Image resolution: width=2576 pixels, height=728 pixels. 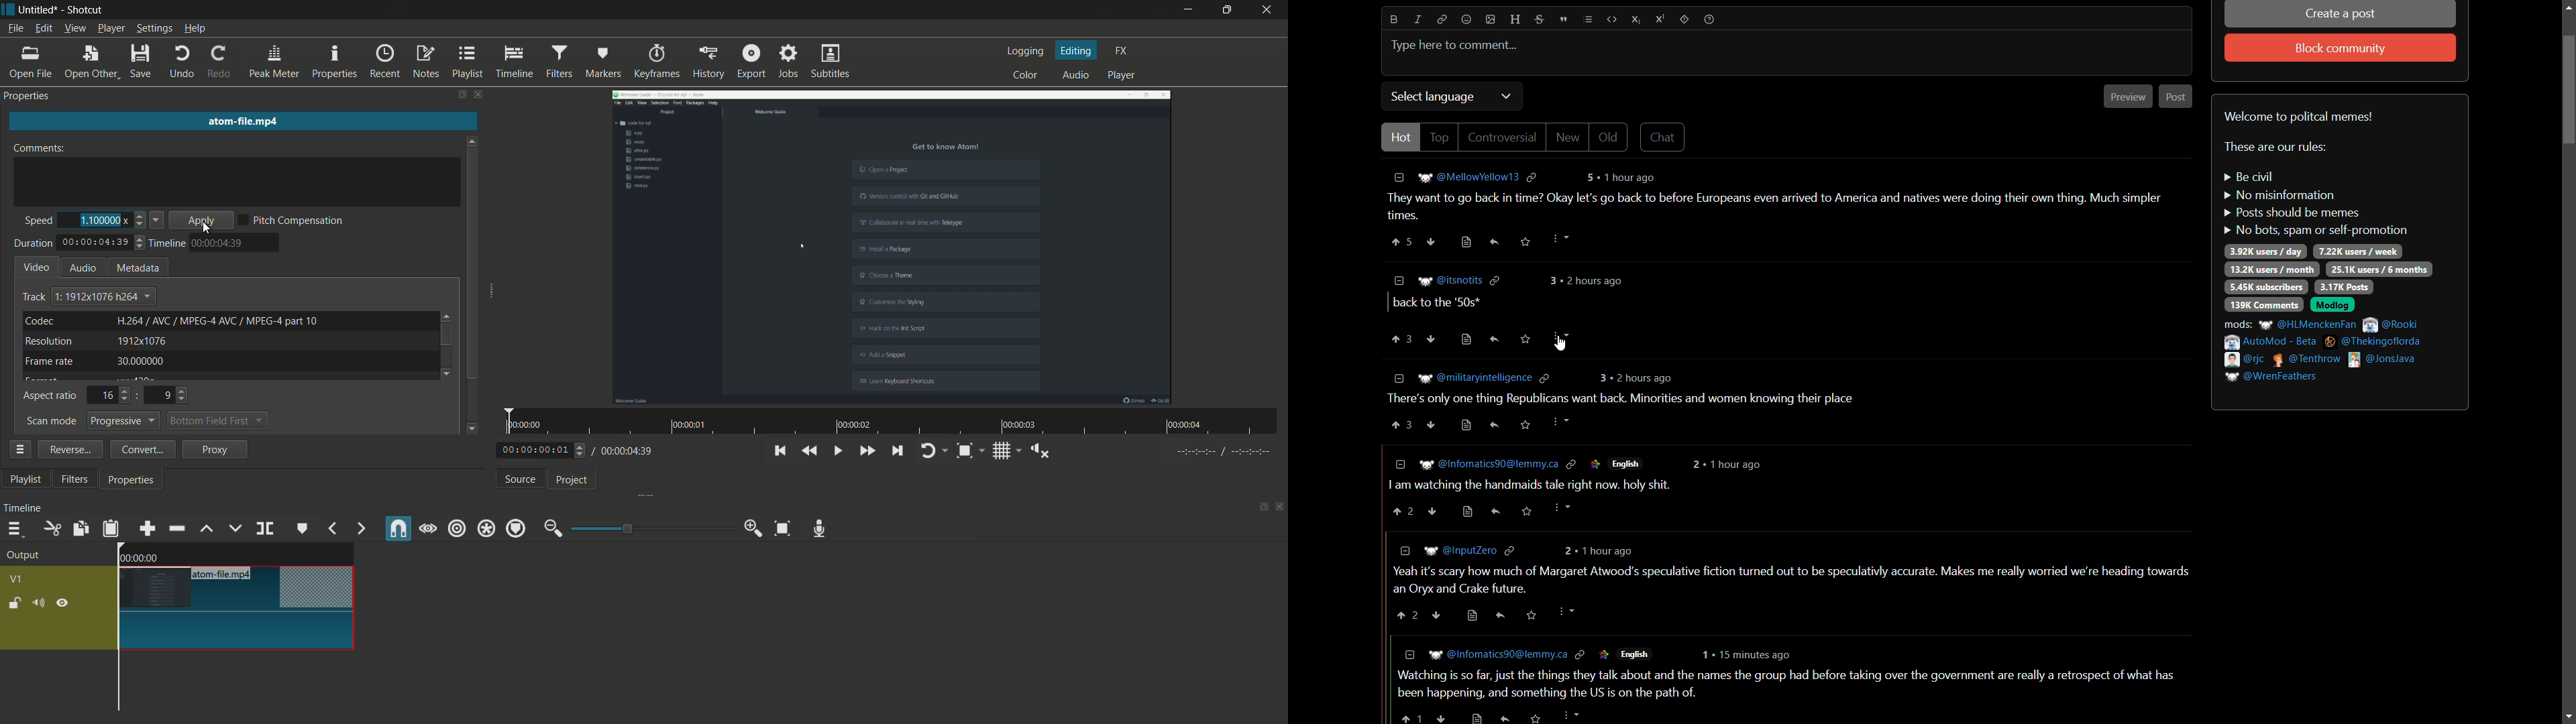 I want to click on modlog, so click(x=2332, y=306).